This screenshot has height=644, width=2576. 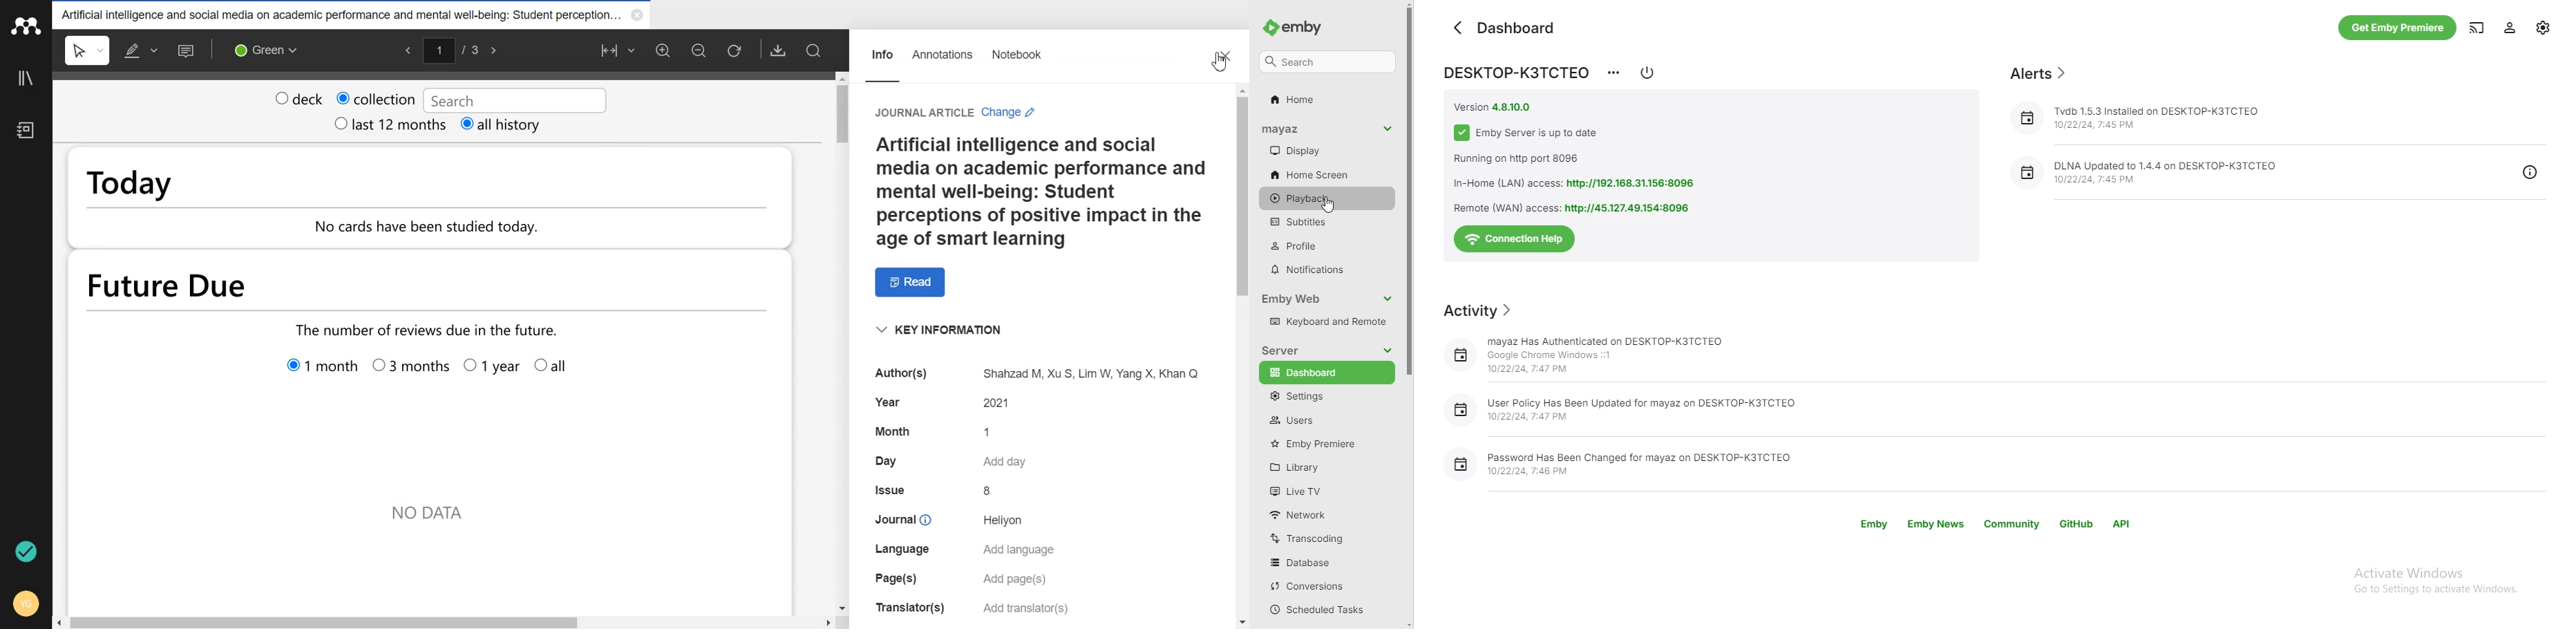 What do you see at coordinates (25, 132) in the screenshot?
I see `Notebook` at bounding box center [25, 132].